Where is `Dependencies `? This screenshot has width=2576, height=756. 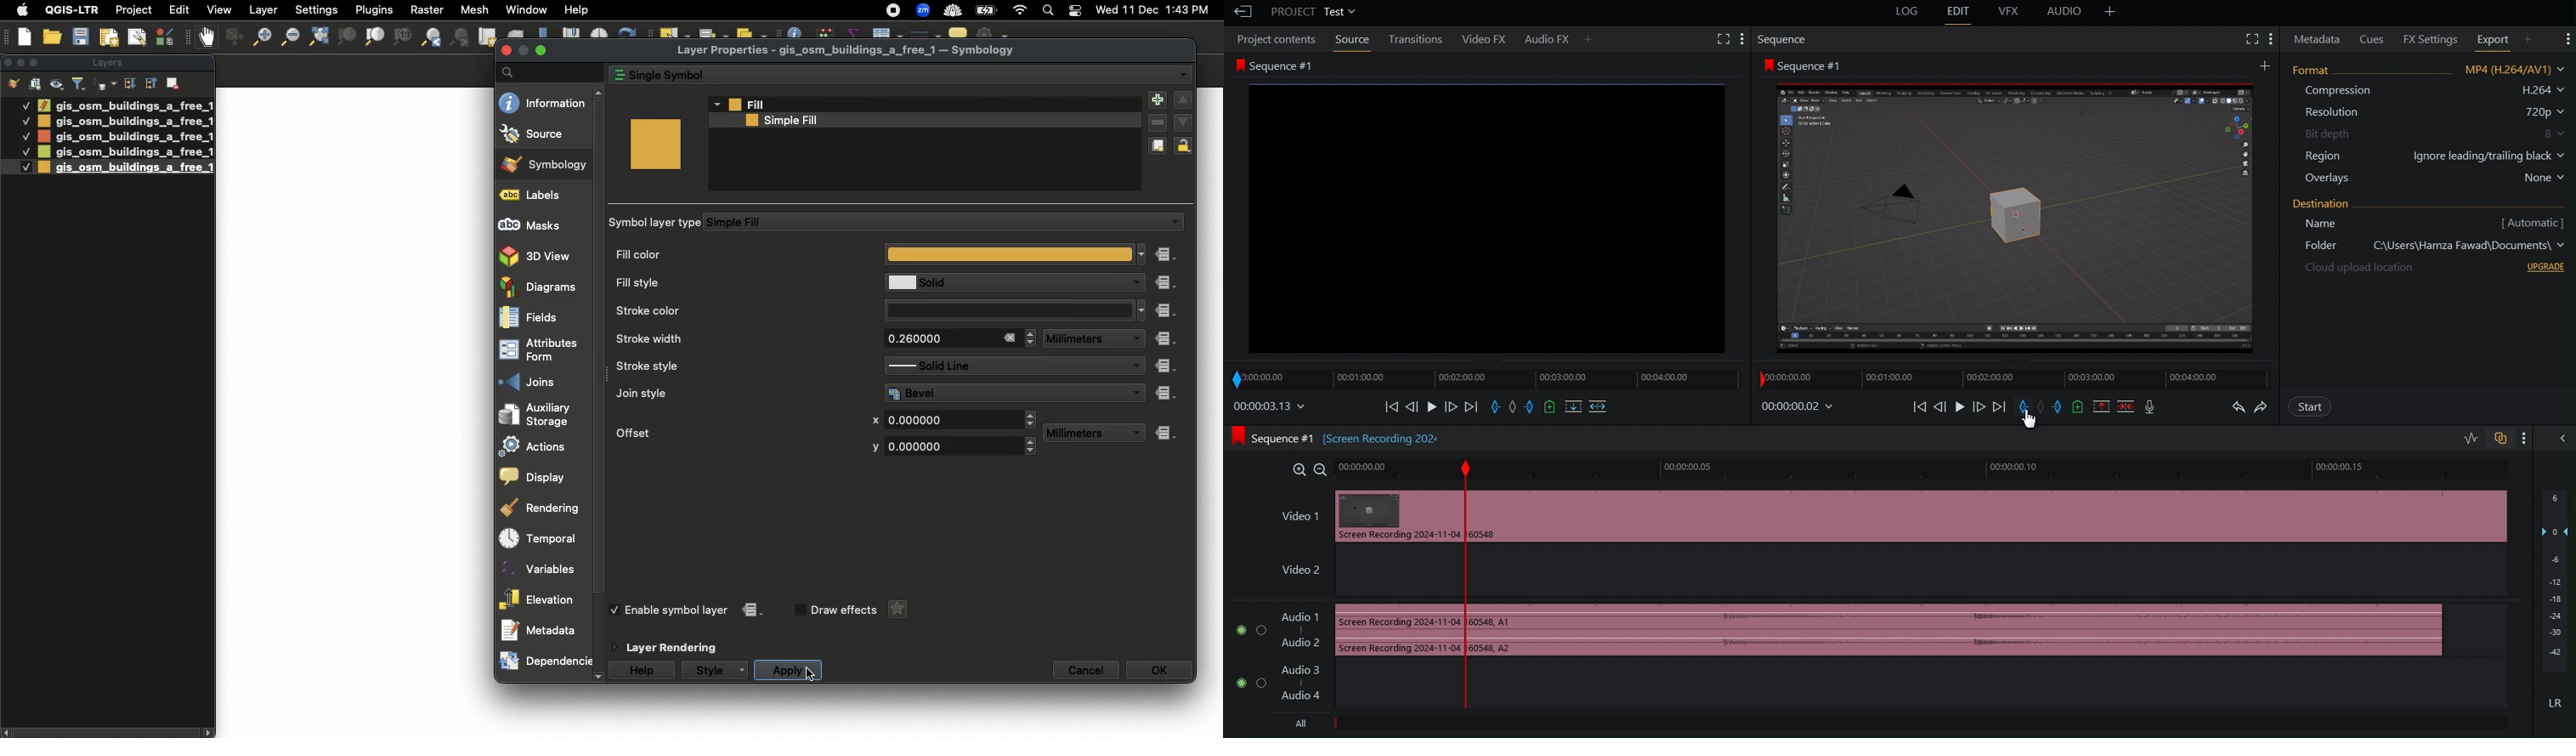 Dependencies  is located at coordinates (545, 661).